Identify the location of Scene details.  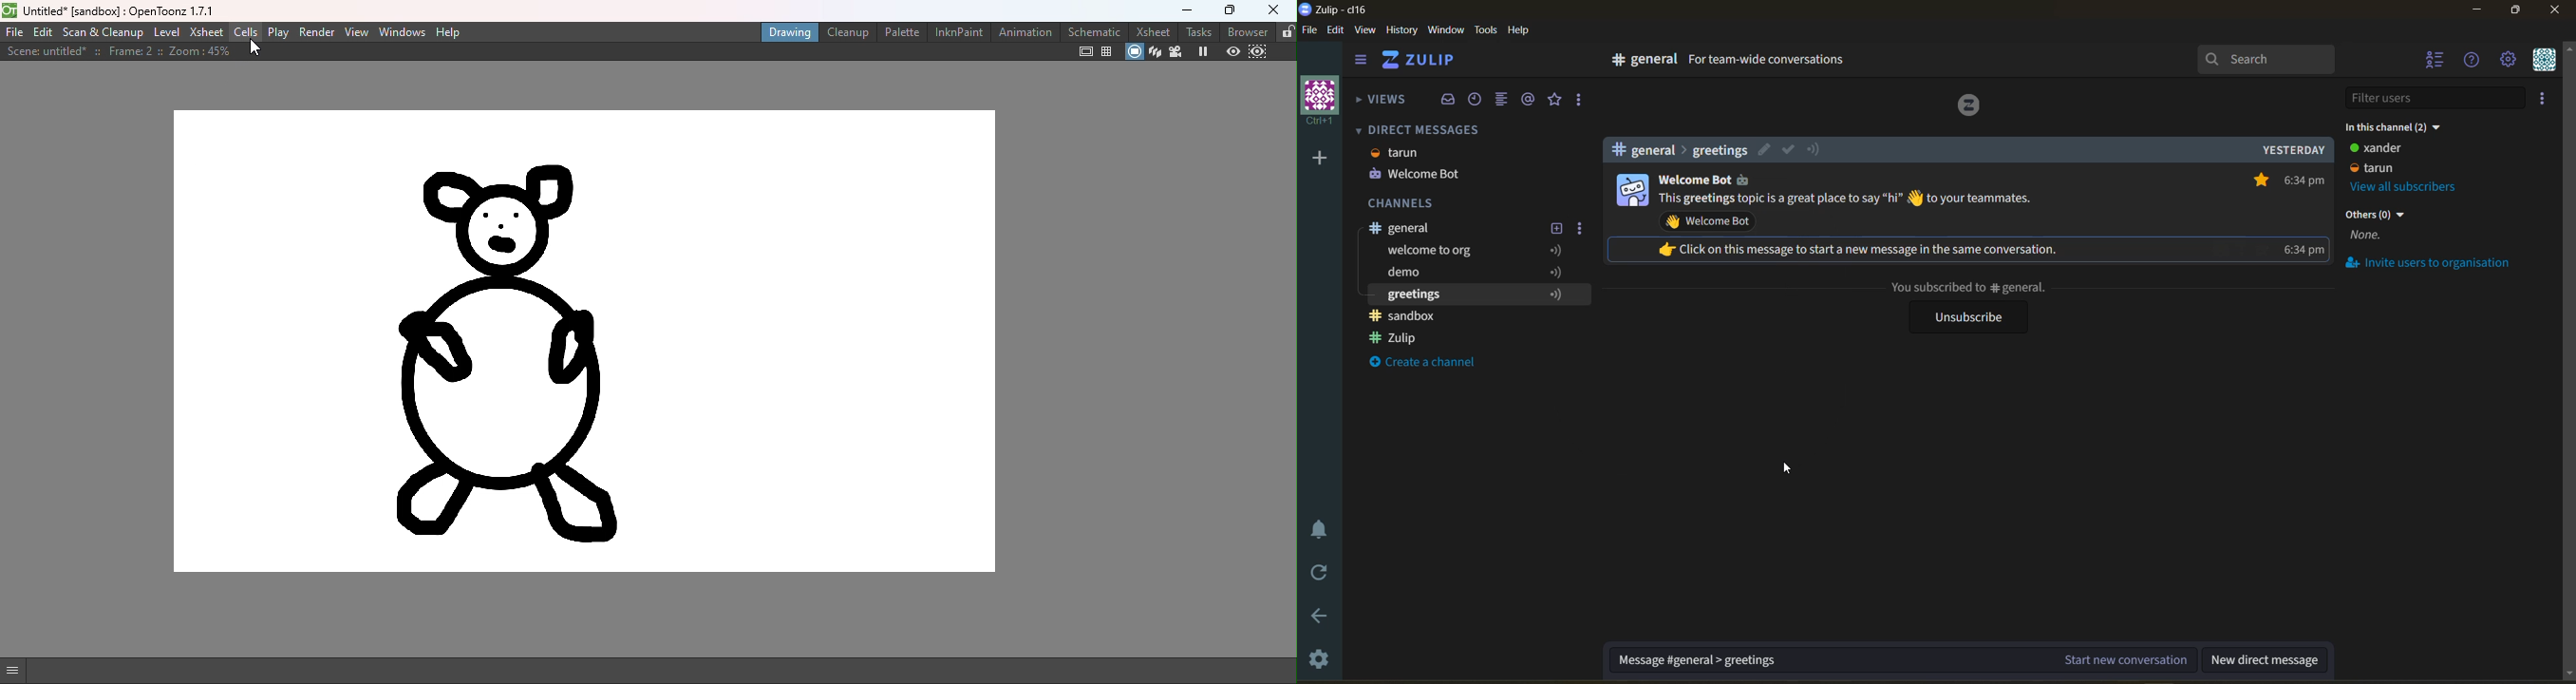
(122, 52).